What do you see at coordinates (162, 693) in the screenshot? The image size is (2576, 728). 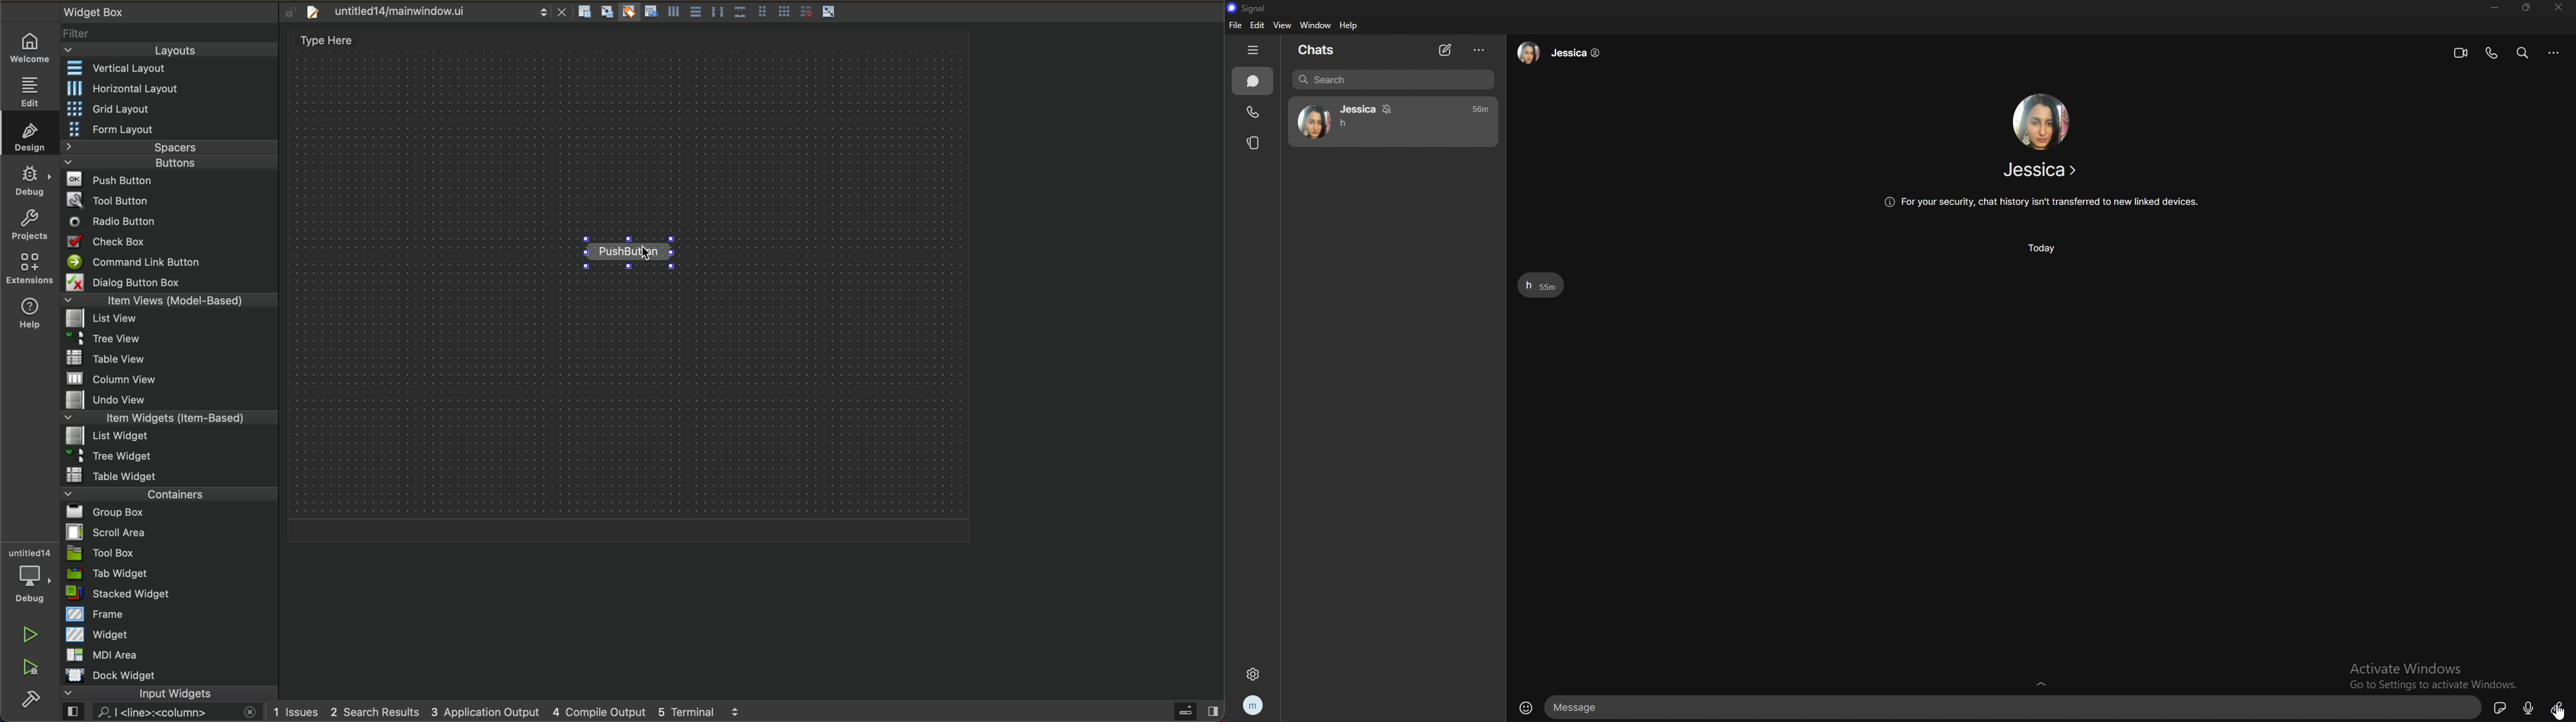 I see `input widget` at bounding box center [162, 693].